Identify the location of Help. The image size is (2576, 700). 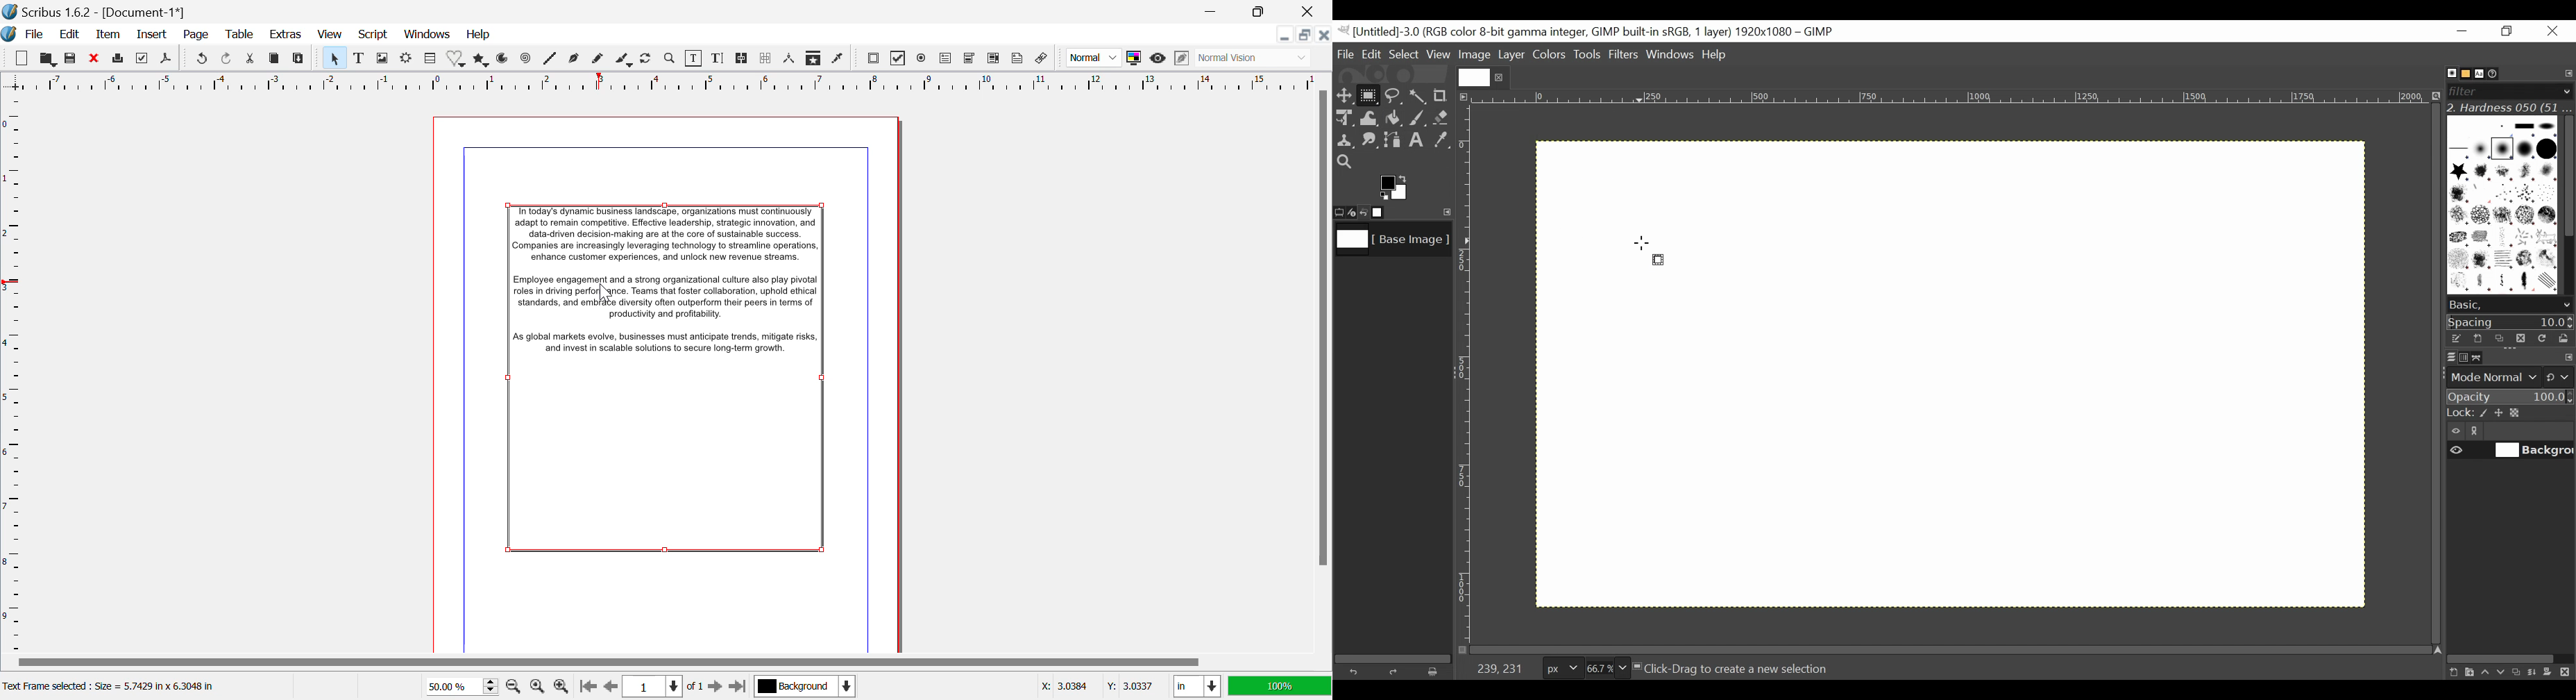
(1717, 56).